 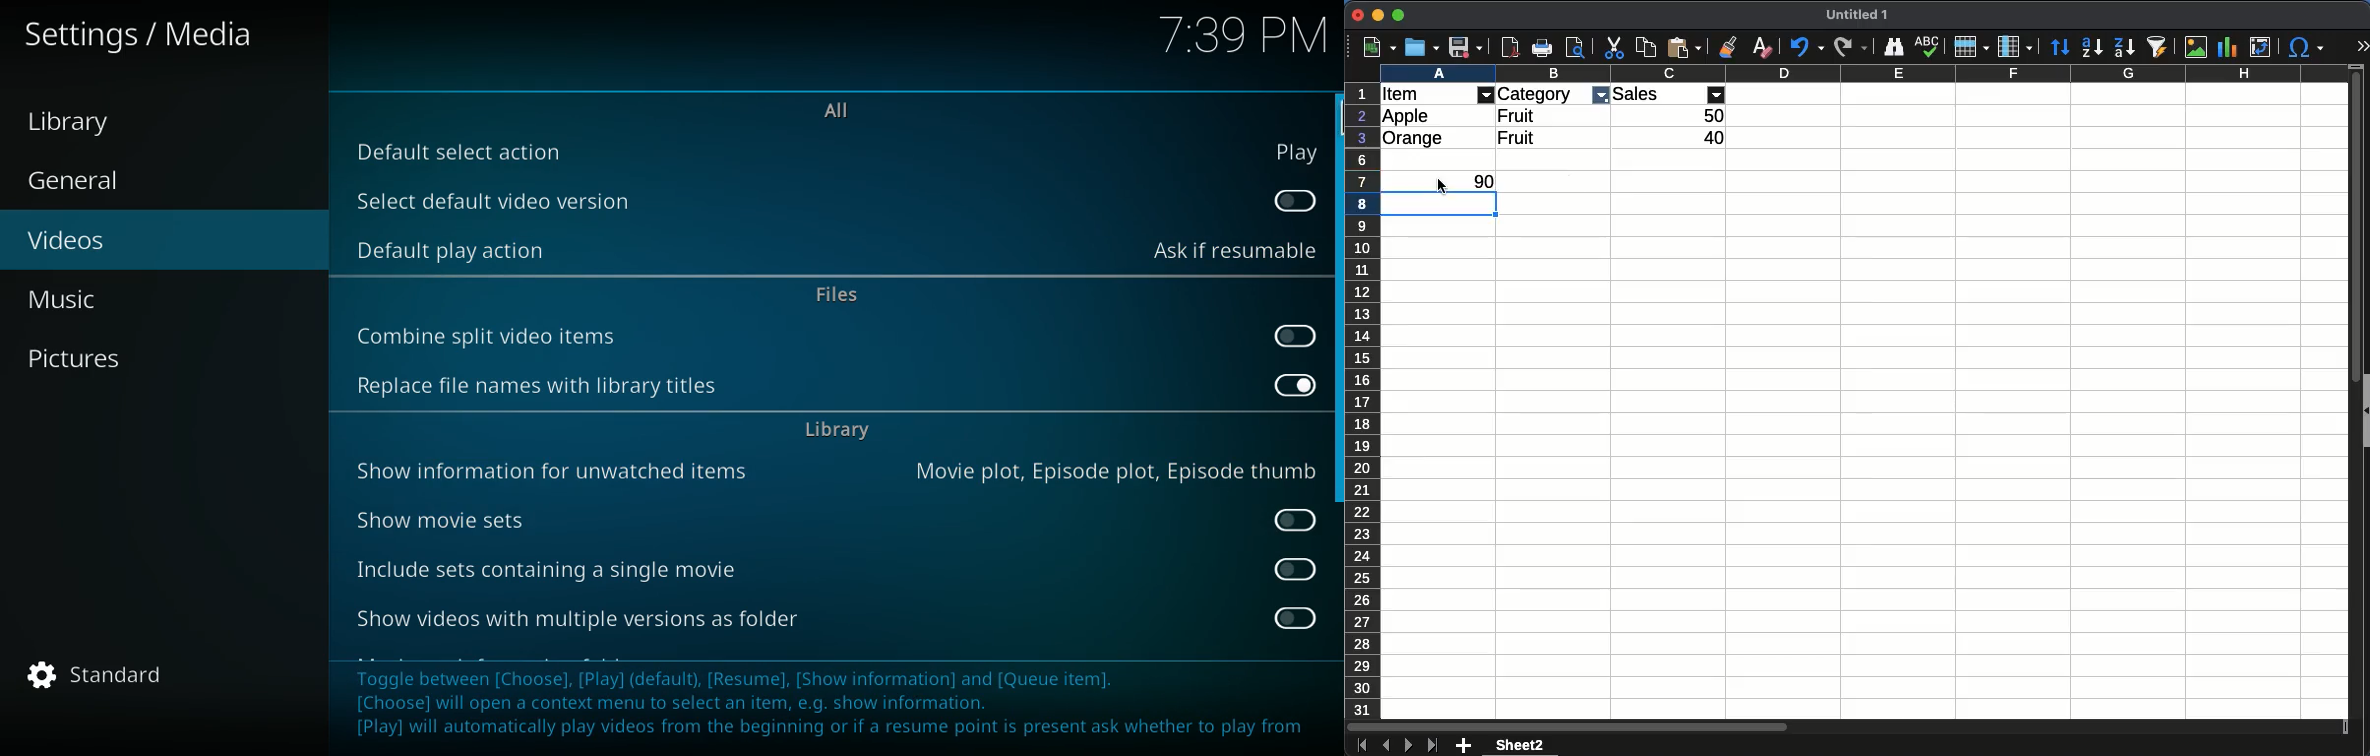 I want to click on Fruit, so click(x=1515, y=137).